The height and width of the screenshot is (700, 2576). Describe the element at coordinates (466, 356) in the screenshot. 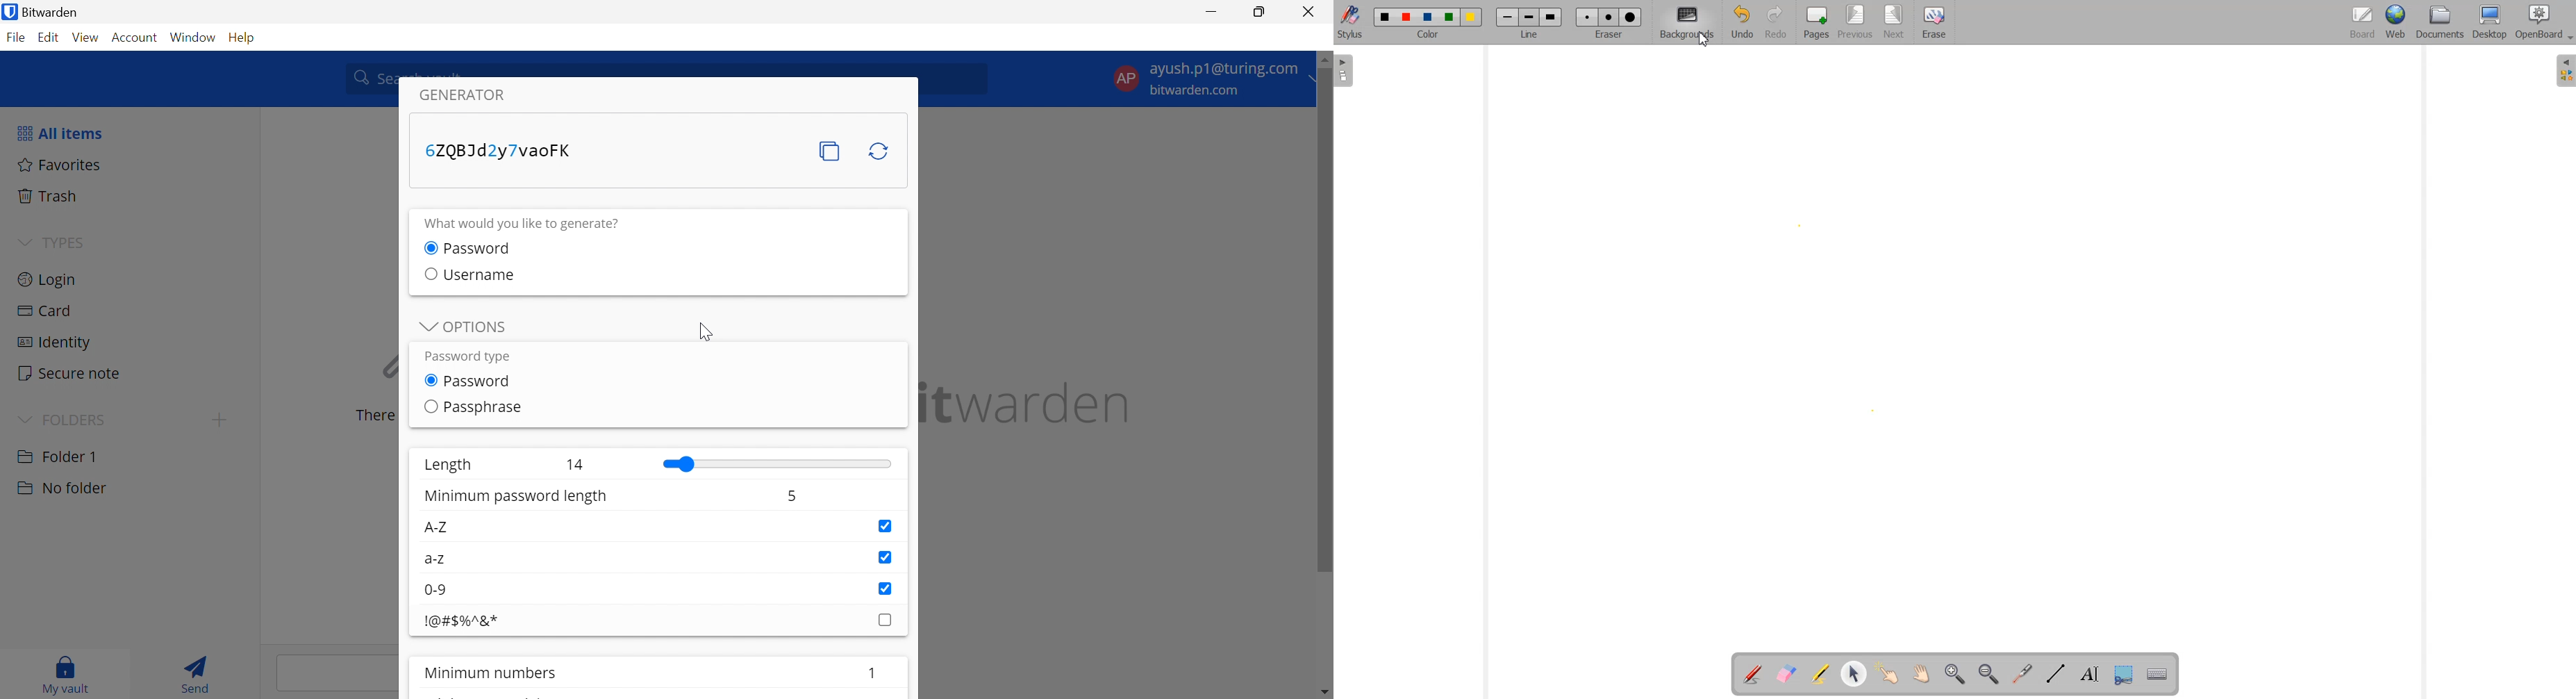

I see `Password type` at that location.